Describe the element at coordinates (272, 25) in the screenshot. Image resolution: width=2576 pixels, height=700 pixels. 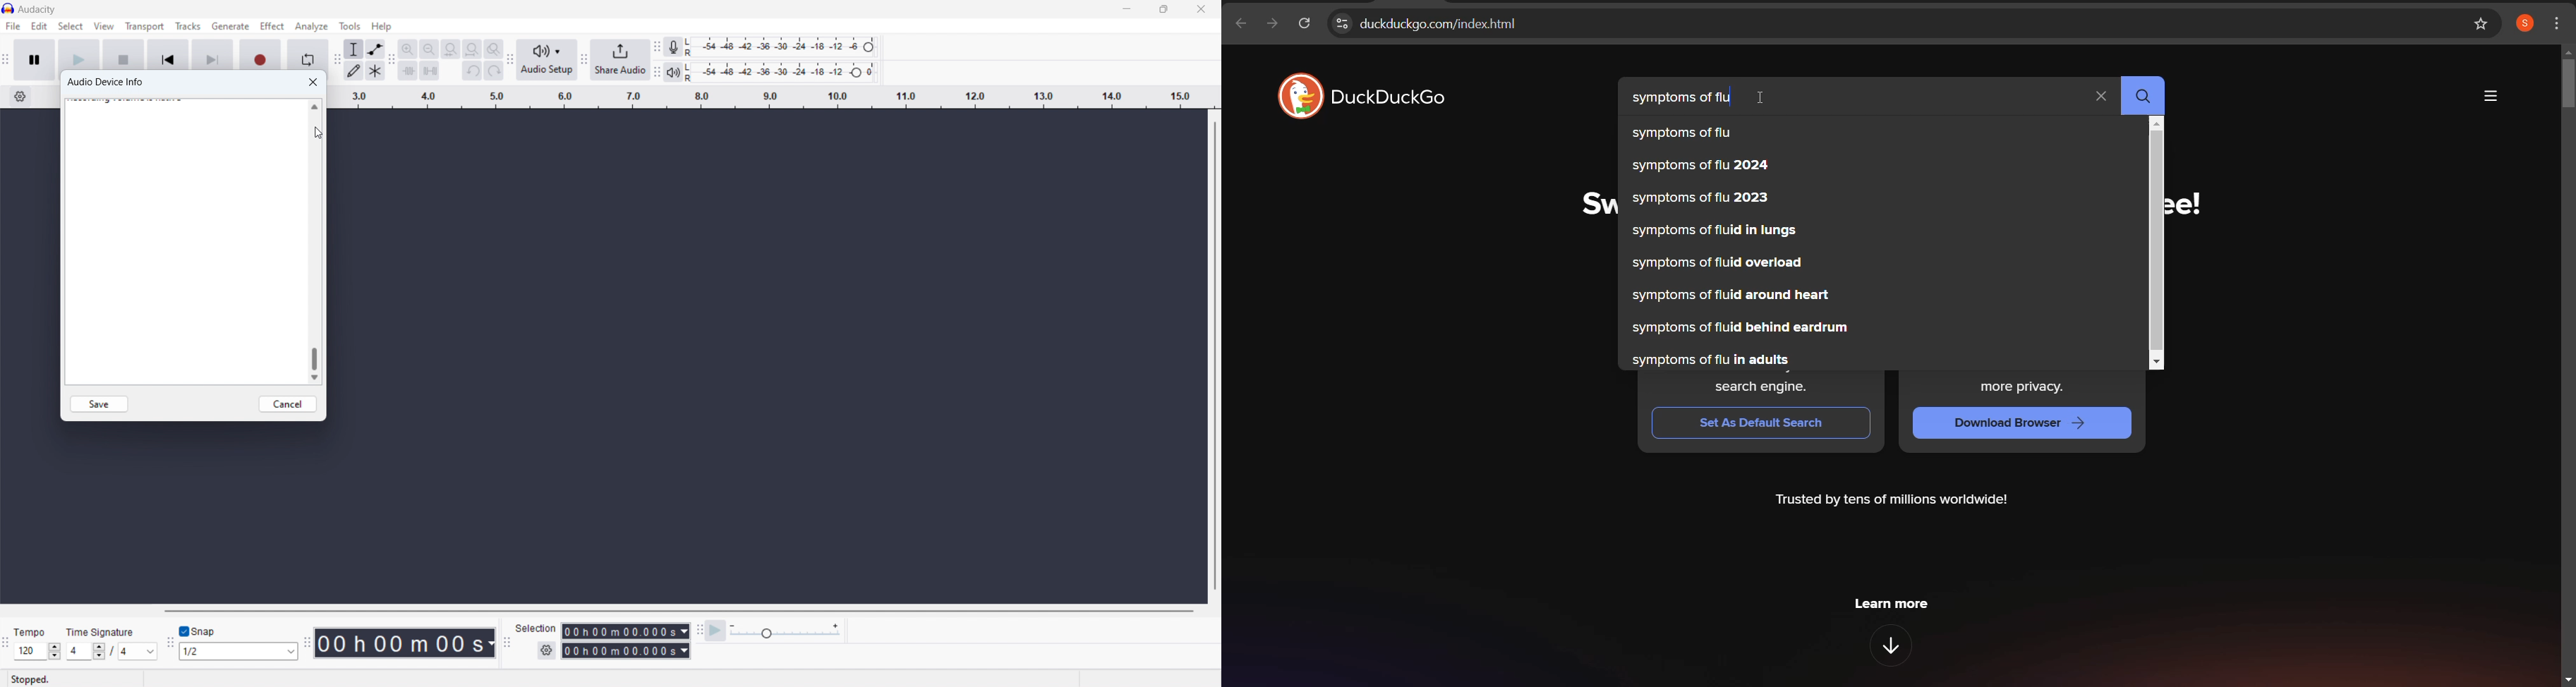
I see `effect` at that location.